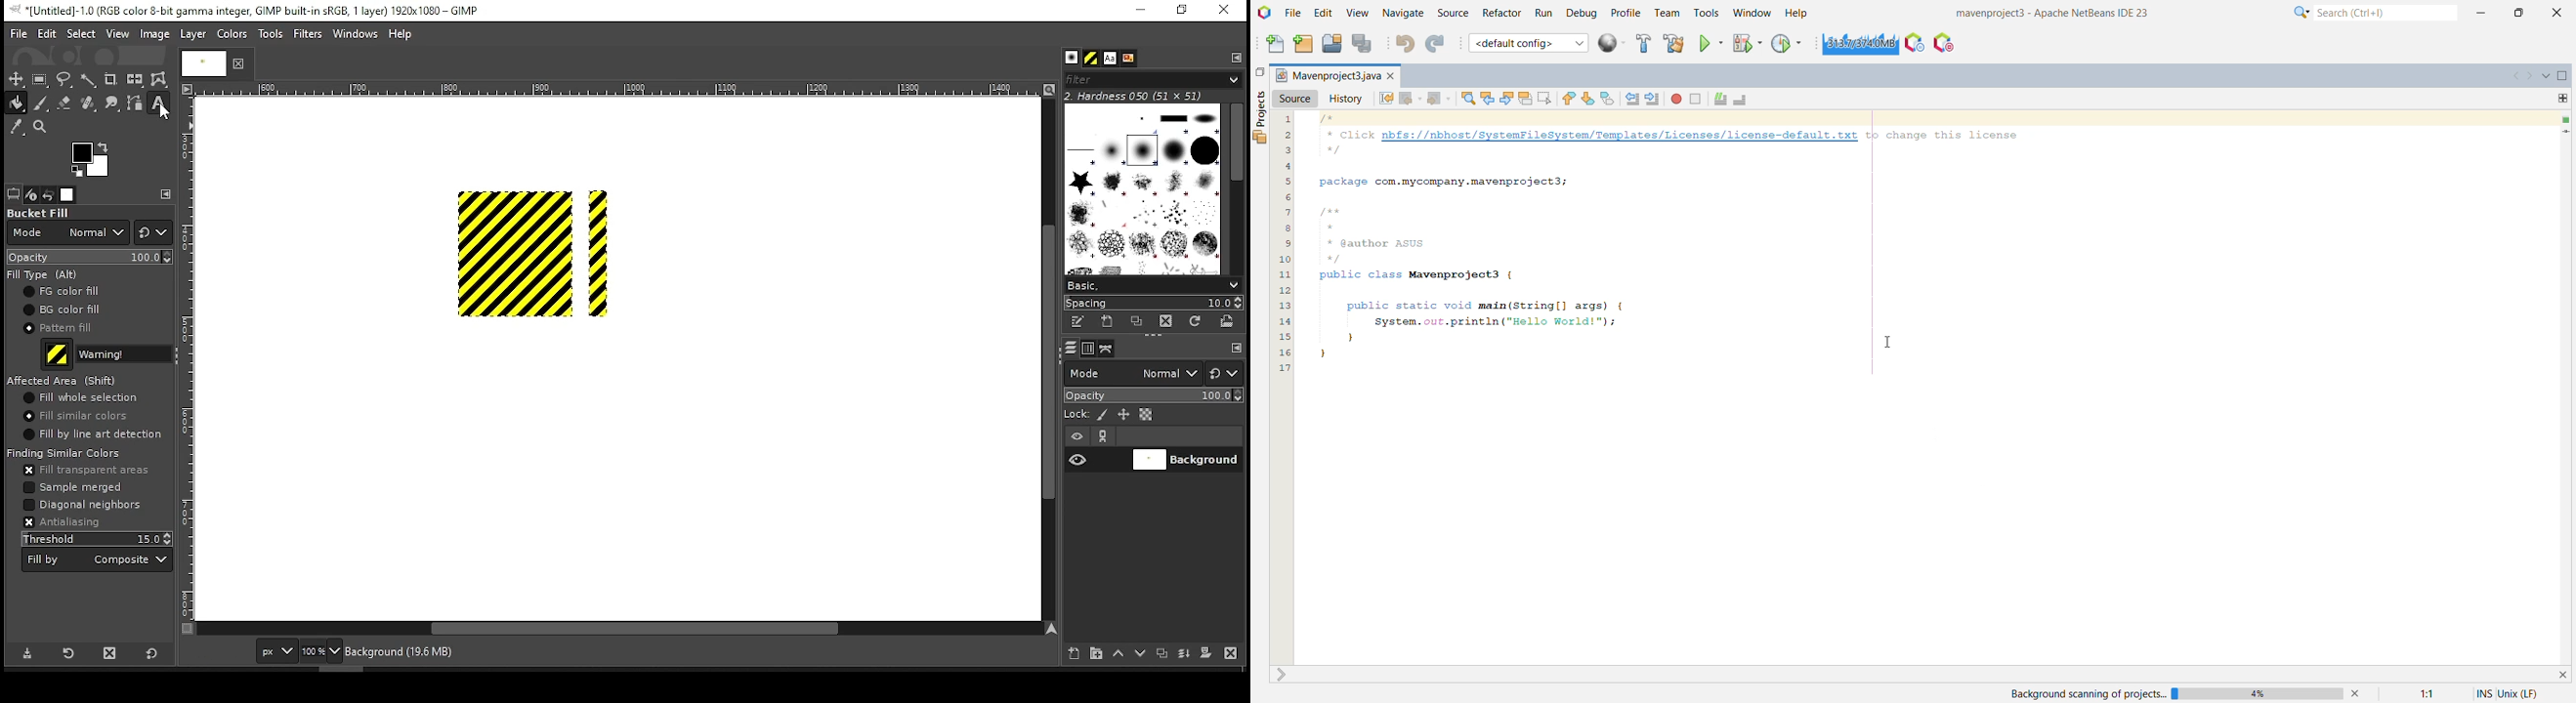 Image resolution: width=2576 pixels, height=728 pixels. What do you see at coordinates (320, 653) in the screenshot?
I see `zoom level` at bounding box center [320, 653].